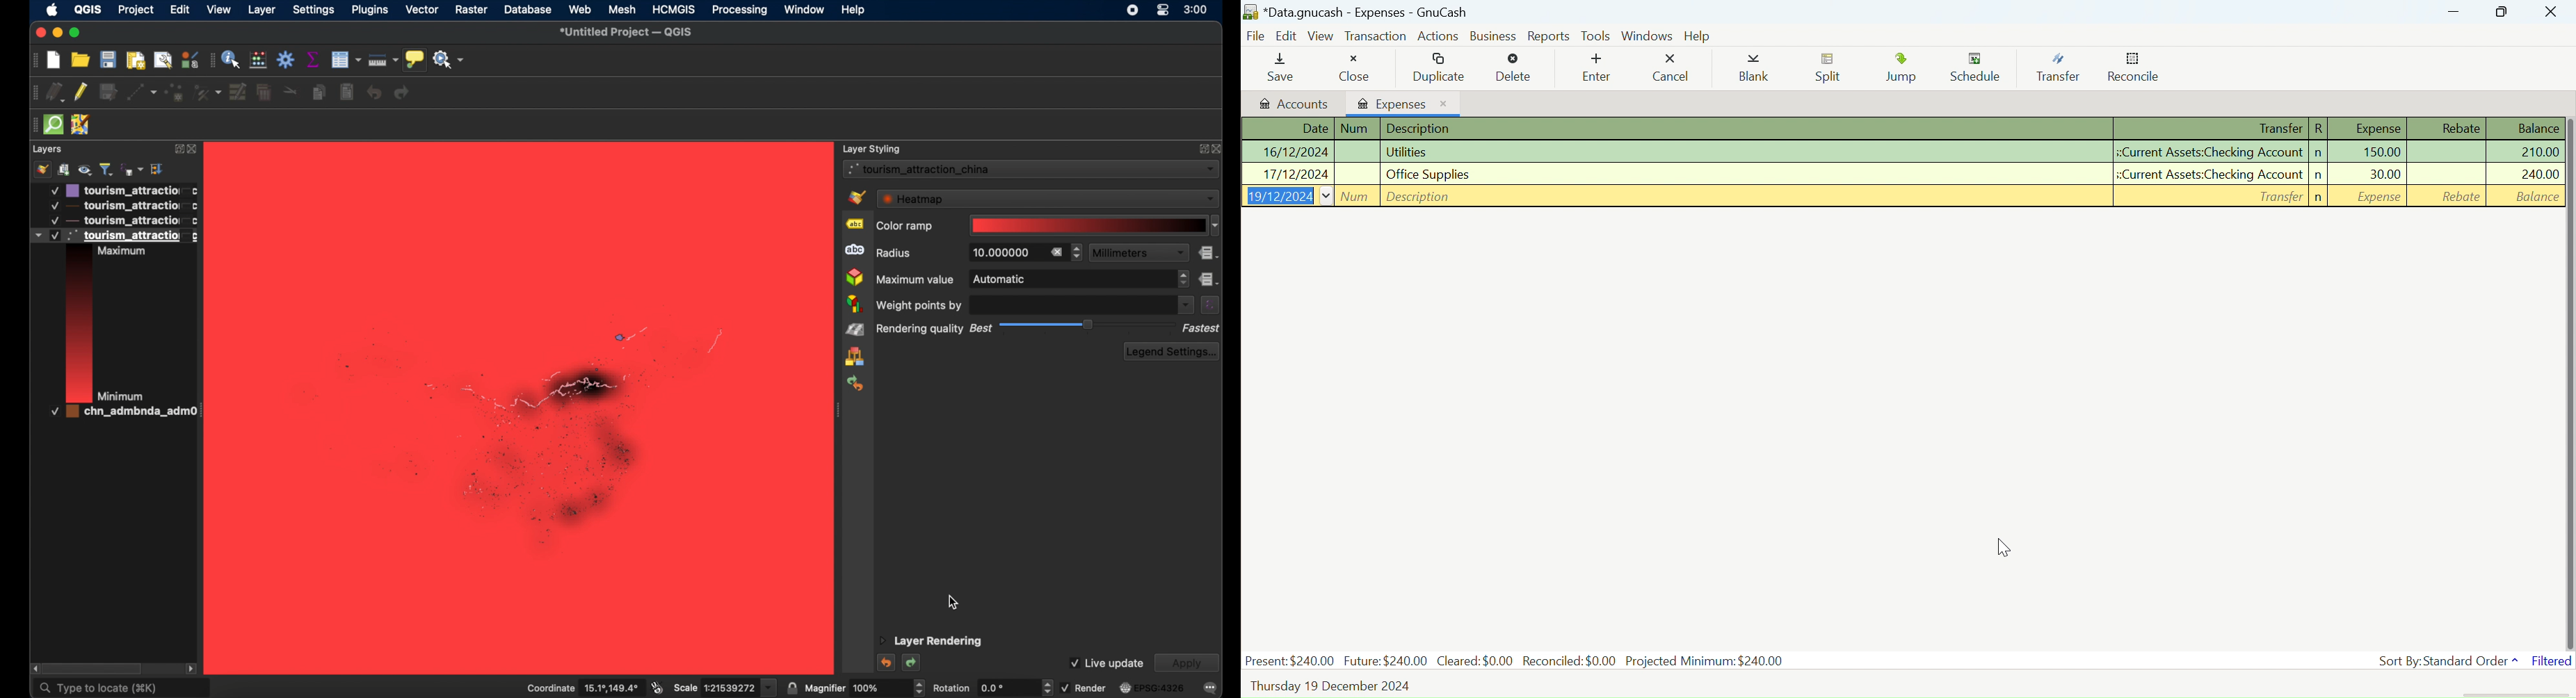 The height and width of the screenshot is (700, 2576). I want to click on database, so click(528, 9).